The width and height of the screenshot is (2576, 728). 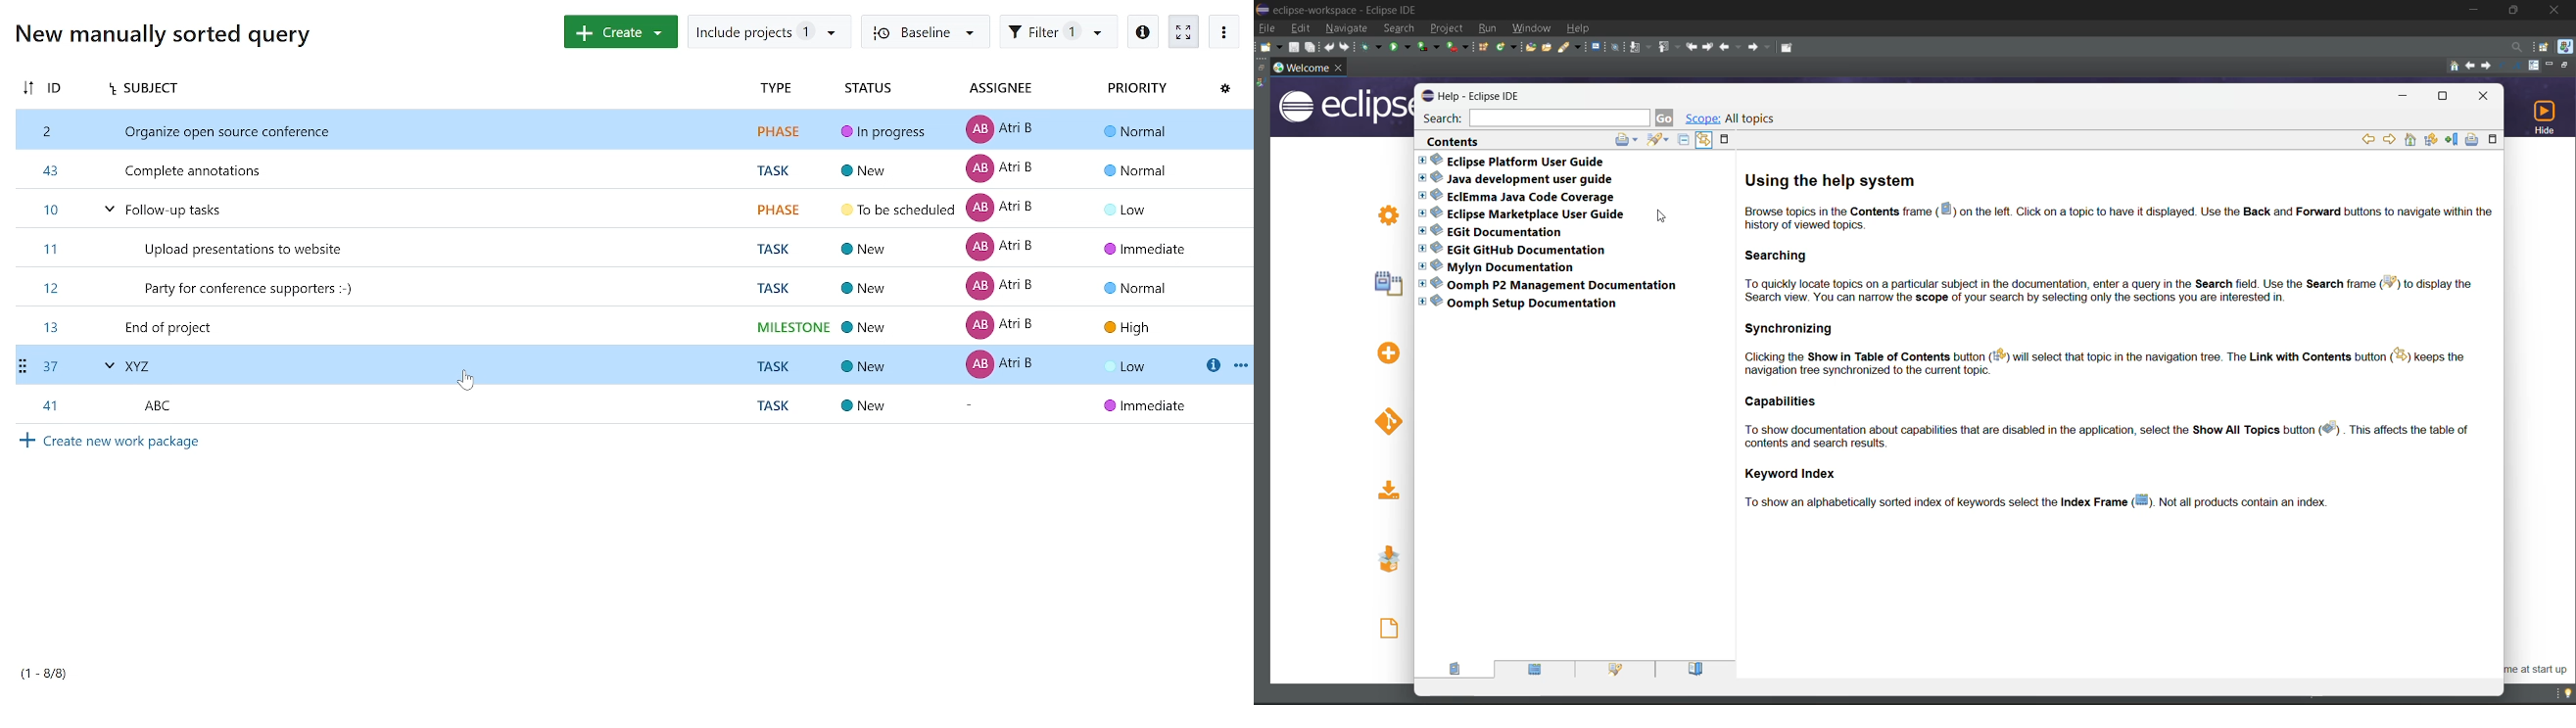 I want to click on change position of the task "XYZ", so click(x=26, y=364).